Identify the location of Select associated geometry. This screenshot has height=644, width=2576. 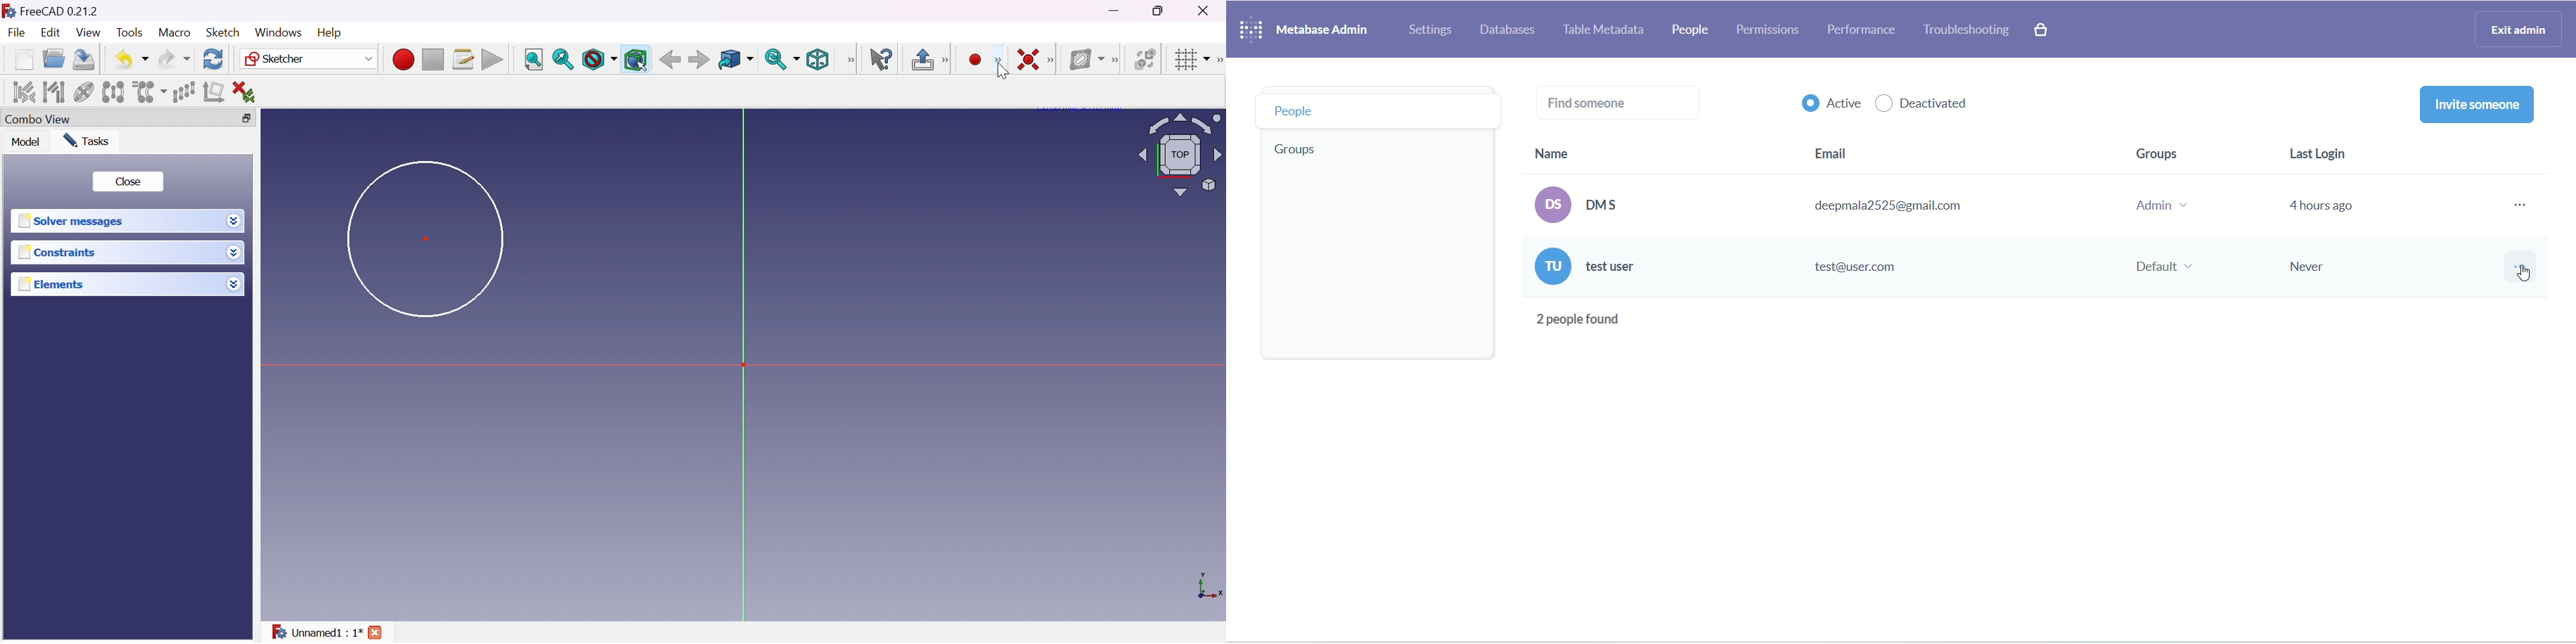
(54, 91).